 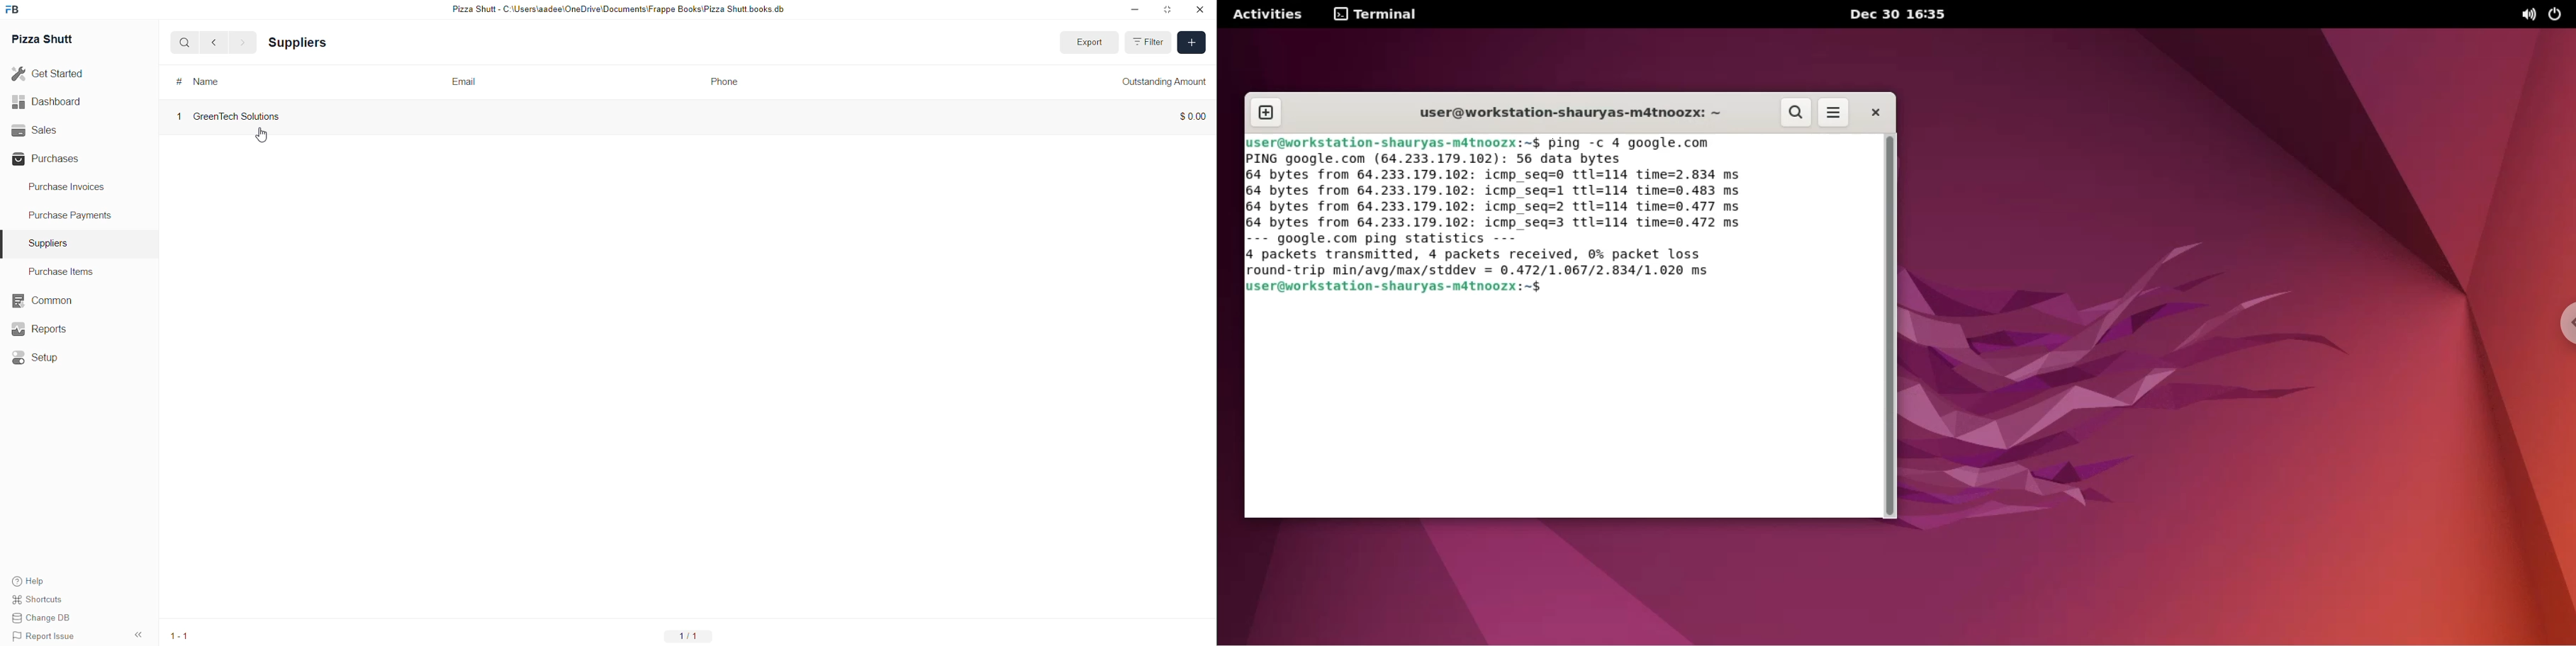 What do you see at coordinates (57, 75) in the screenshot?
I see `Get Started` at bounding box center [57, 75].